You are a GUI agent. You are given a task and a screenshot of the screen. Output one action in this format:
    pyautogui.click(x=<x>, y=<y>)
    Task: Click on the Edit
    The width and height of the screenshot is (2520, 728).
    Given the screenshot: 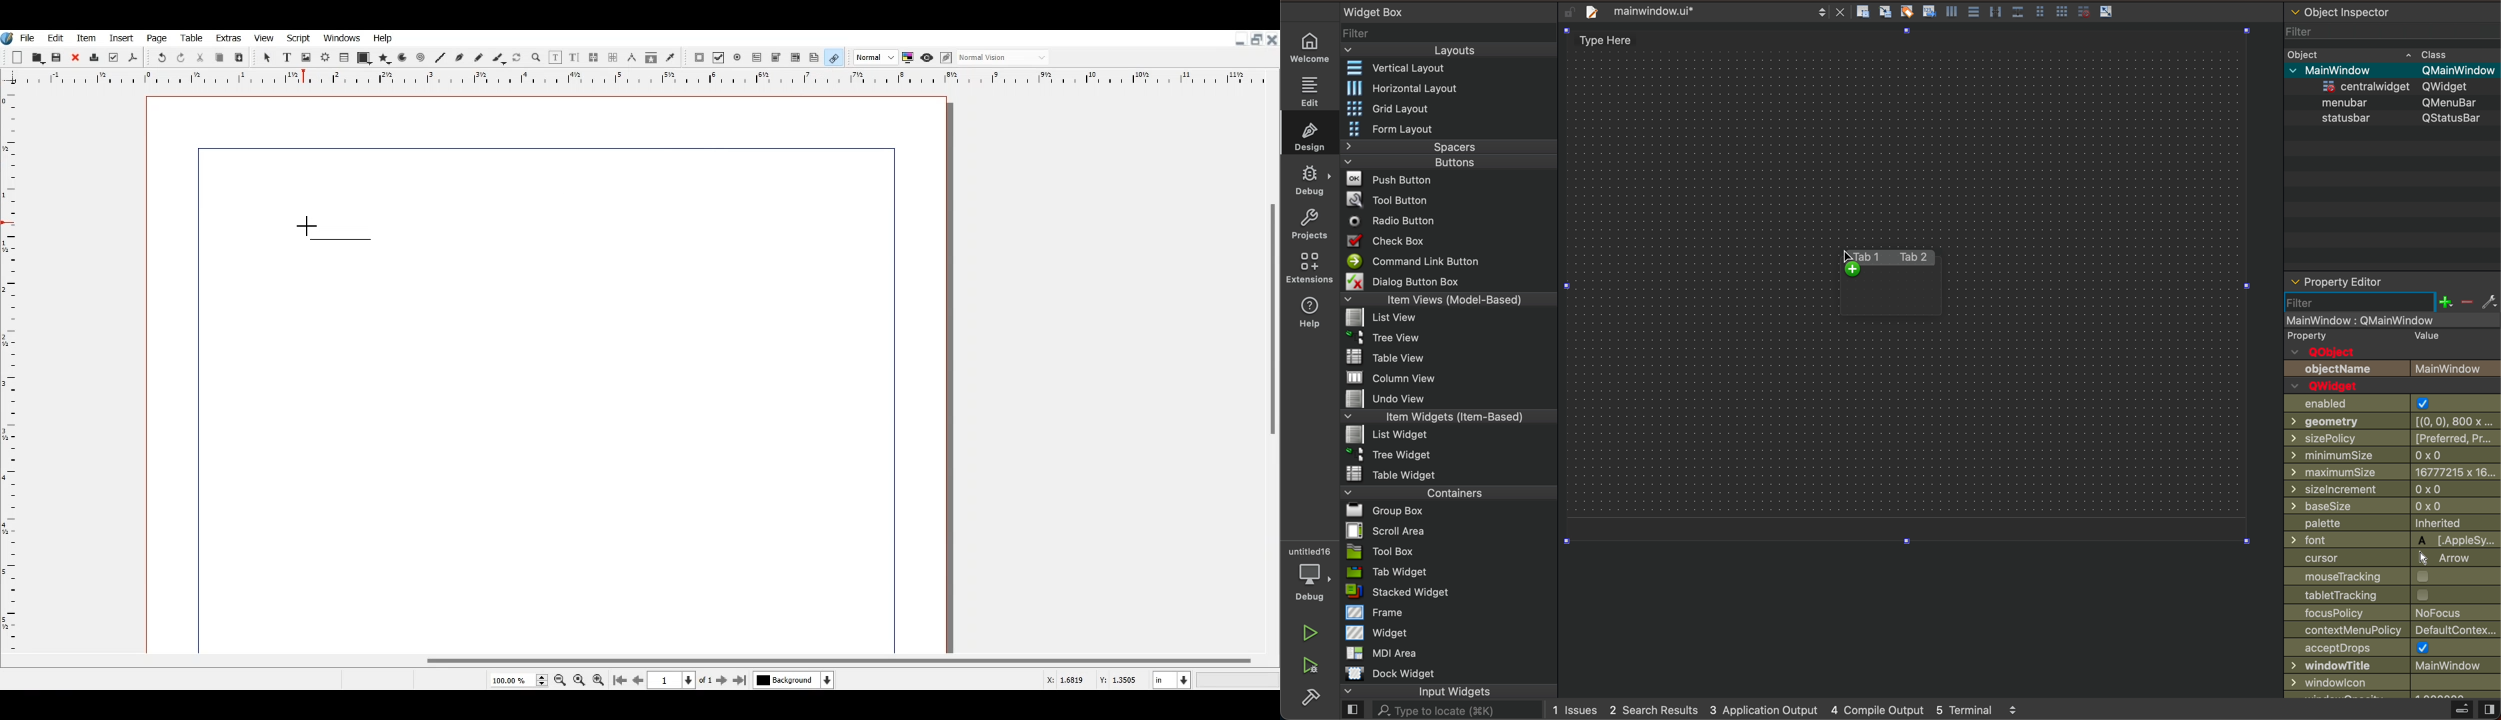 What is the action you would take?
    pyautogui.click(x=54, y=37)
    